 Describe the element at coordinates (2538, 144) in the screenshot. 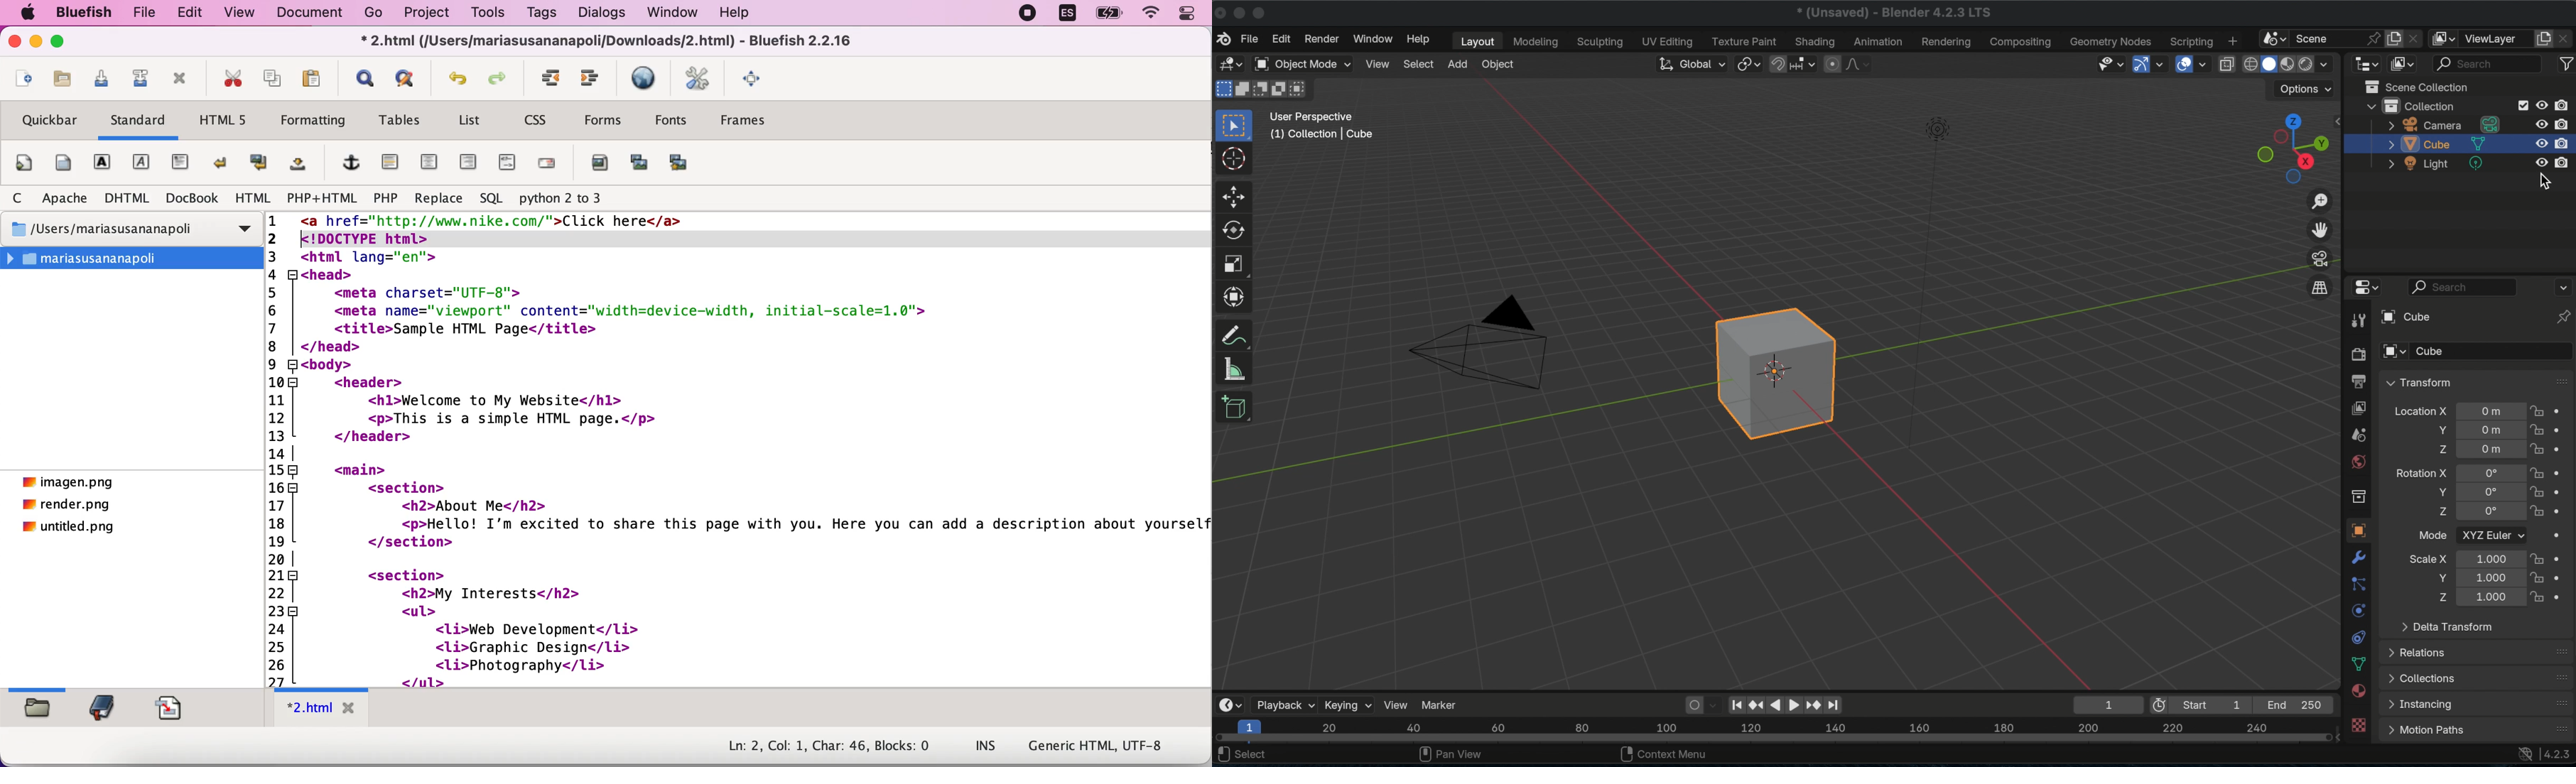

I see `hide in view port` at that location.